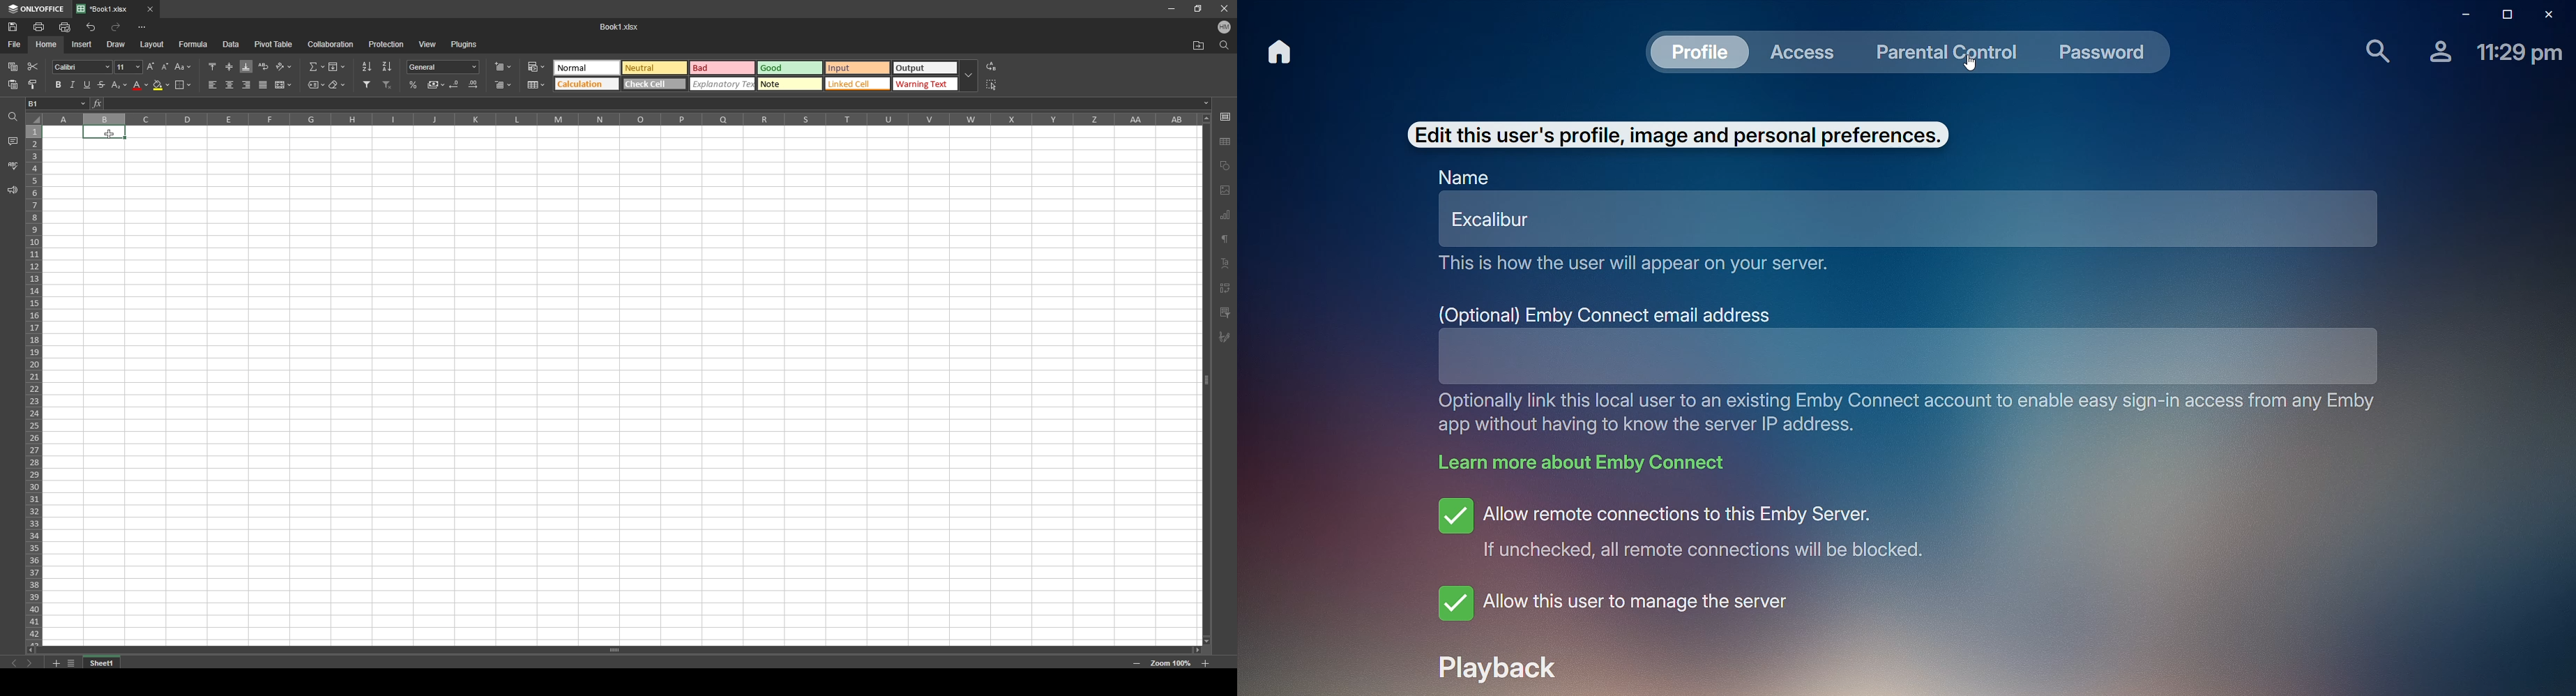 The width and height of the screenshot is (2576, 700). Describe the element at coordinates (443, 67) in the screenshot. I see `number format` at that location.